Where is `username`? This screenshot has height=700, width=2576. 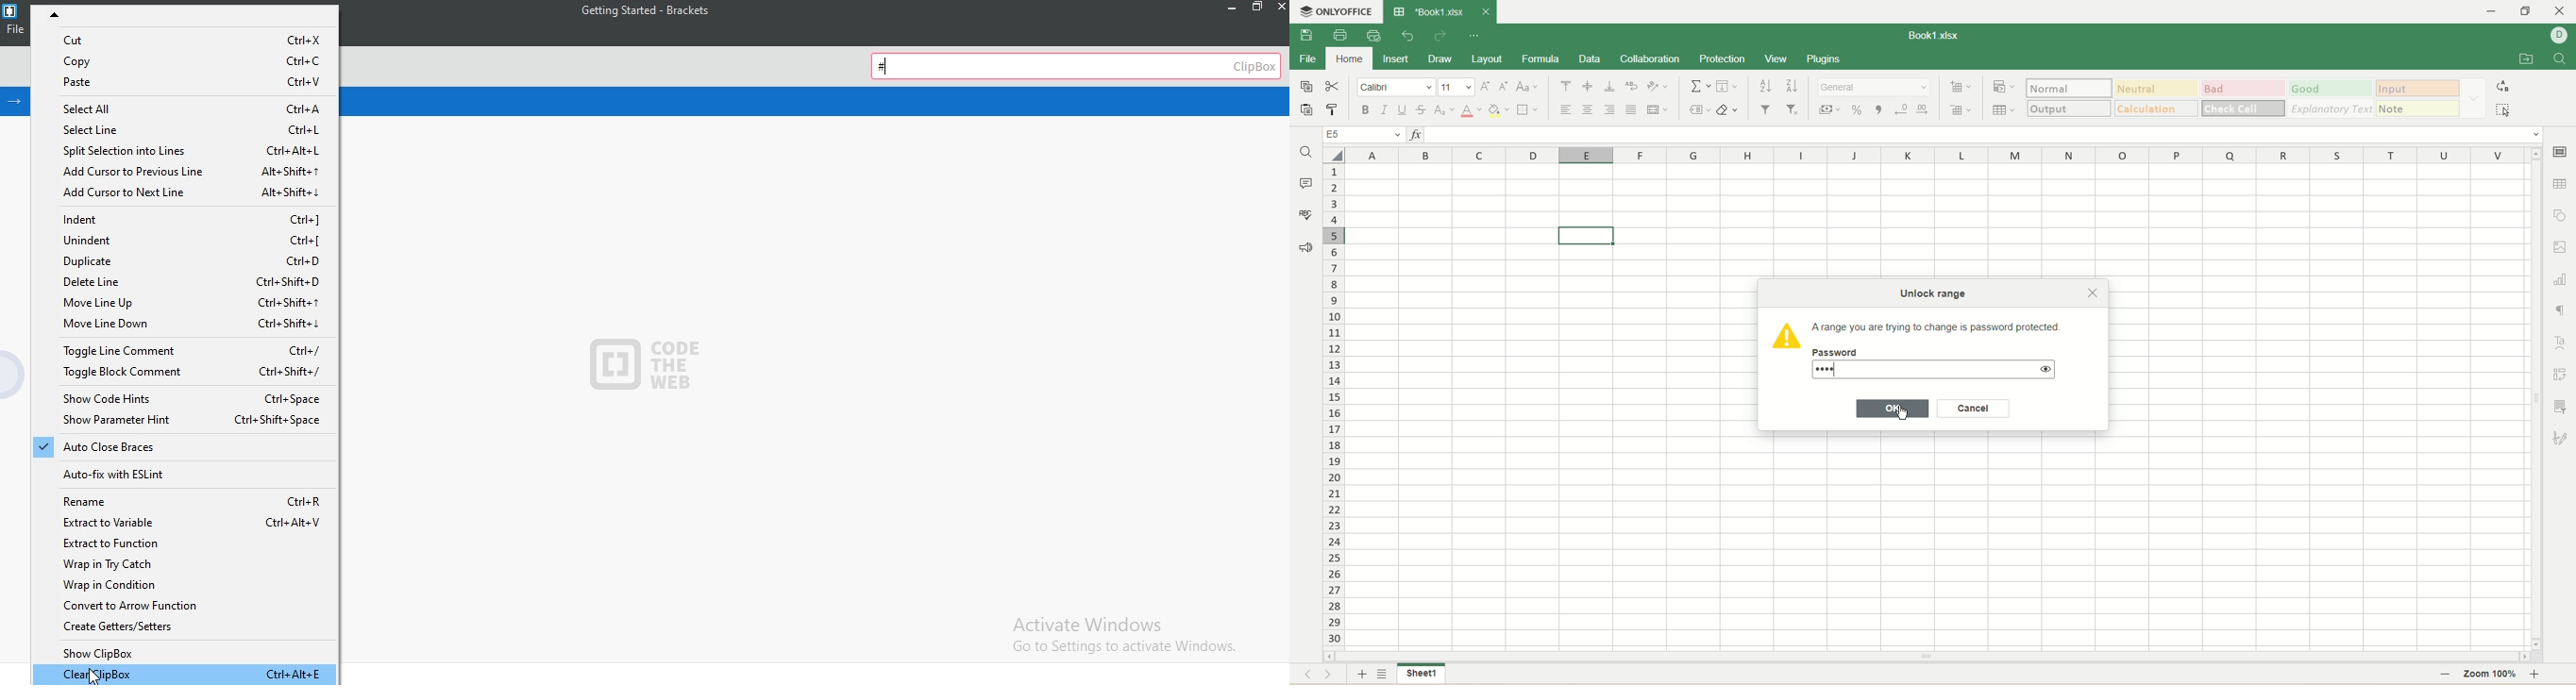
username is located at coordinates (2560, 38).